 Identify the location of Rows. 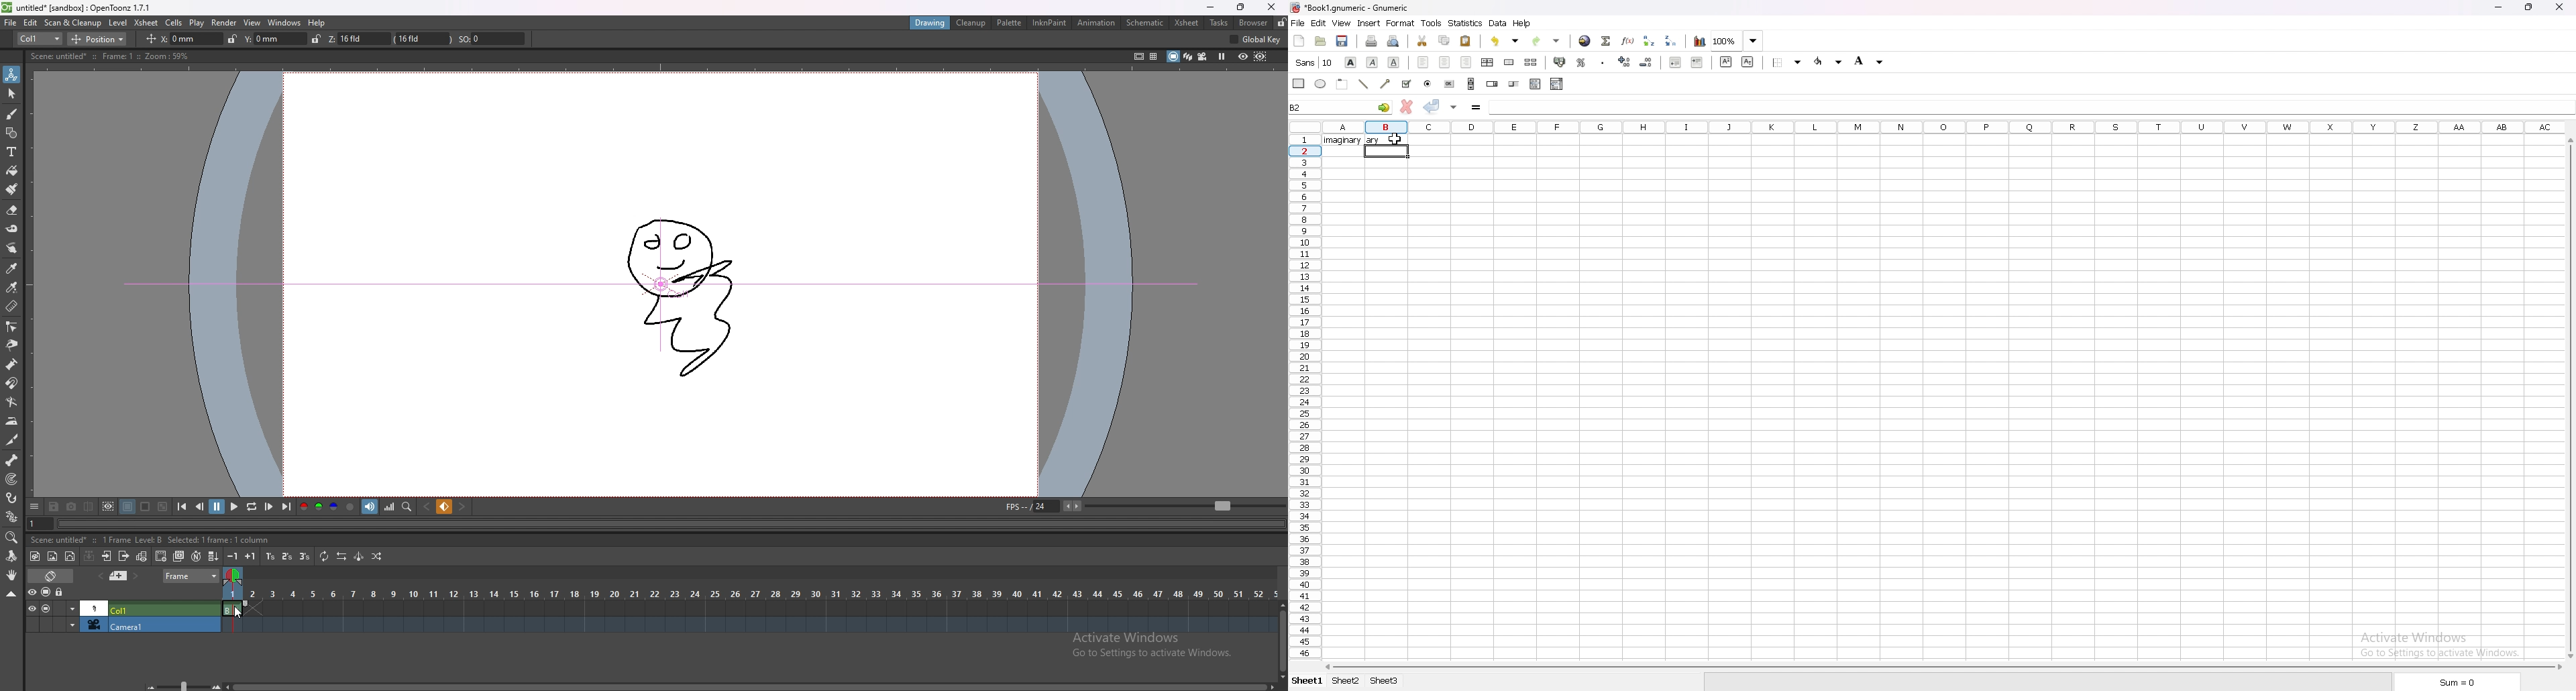
(1985, 127).